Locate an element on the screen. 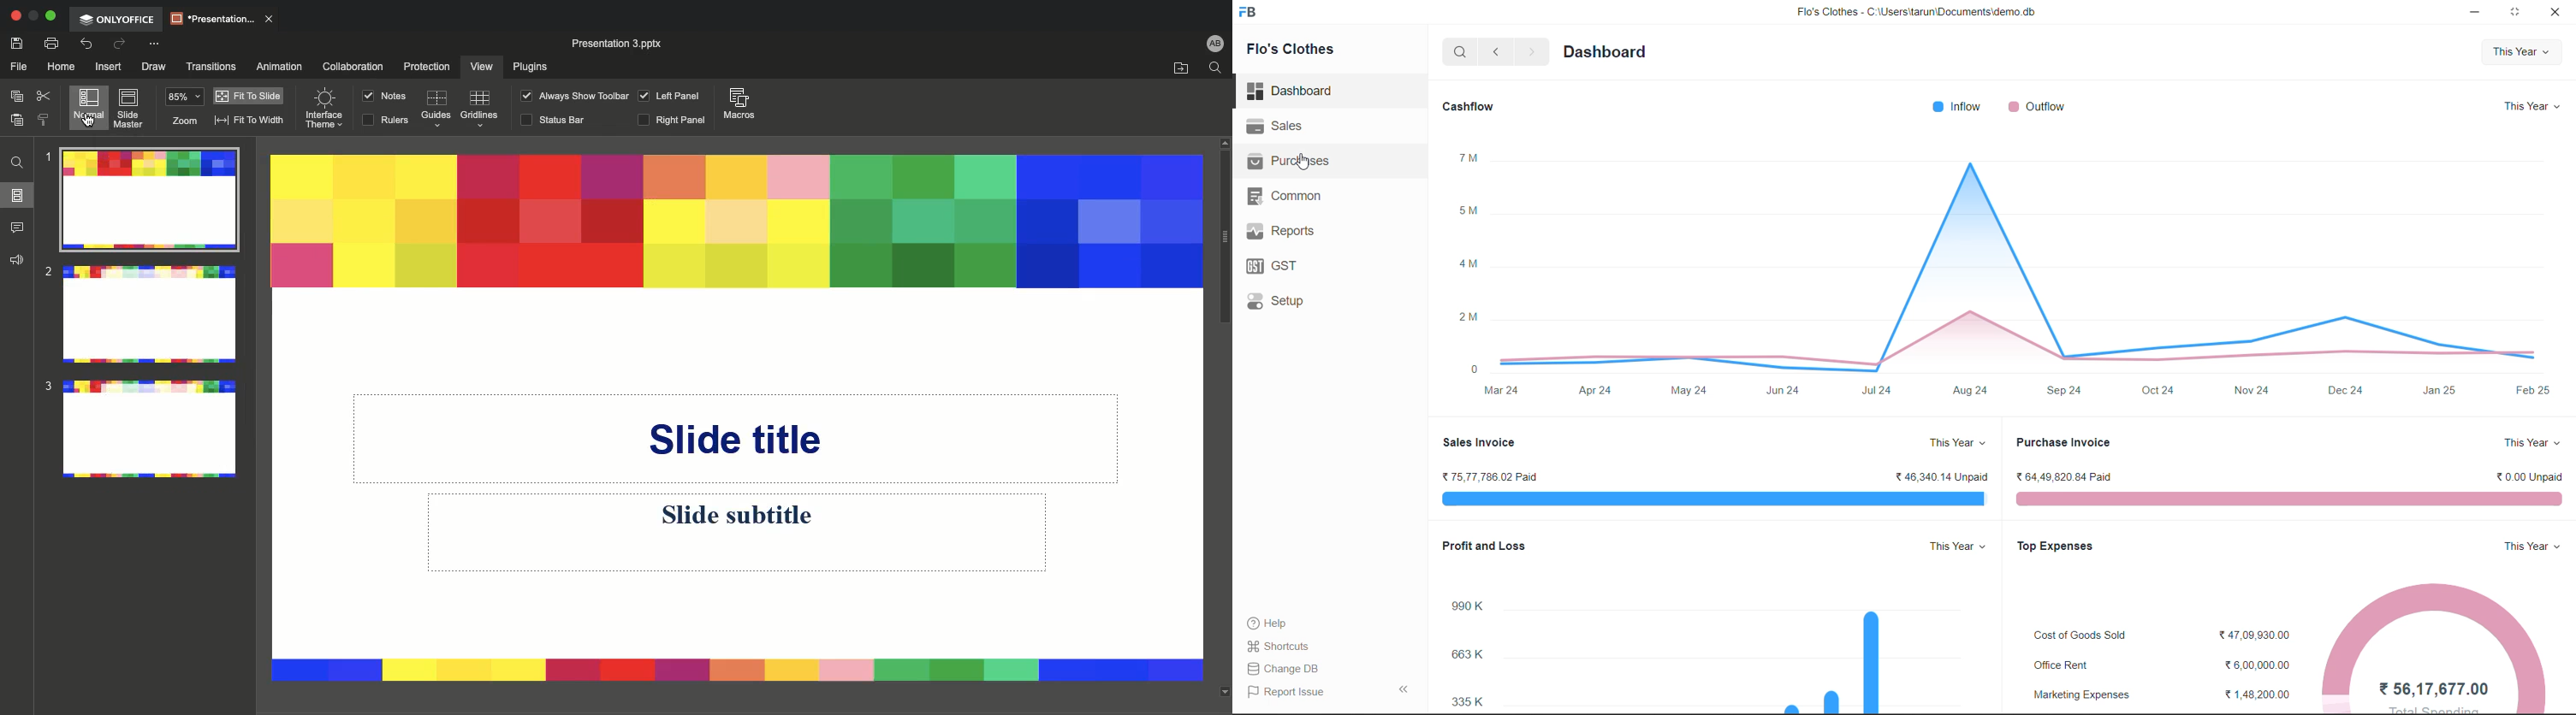  ₹ 0.00 Unpaid is located at coordinates (2524, 477).